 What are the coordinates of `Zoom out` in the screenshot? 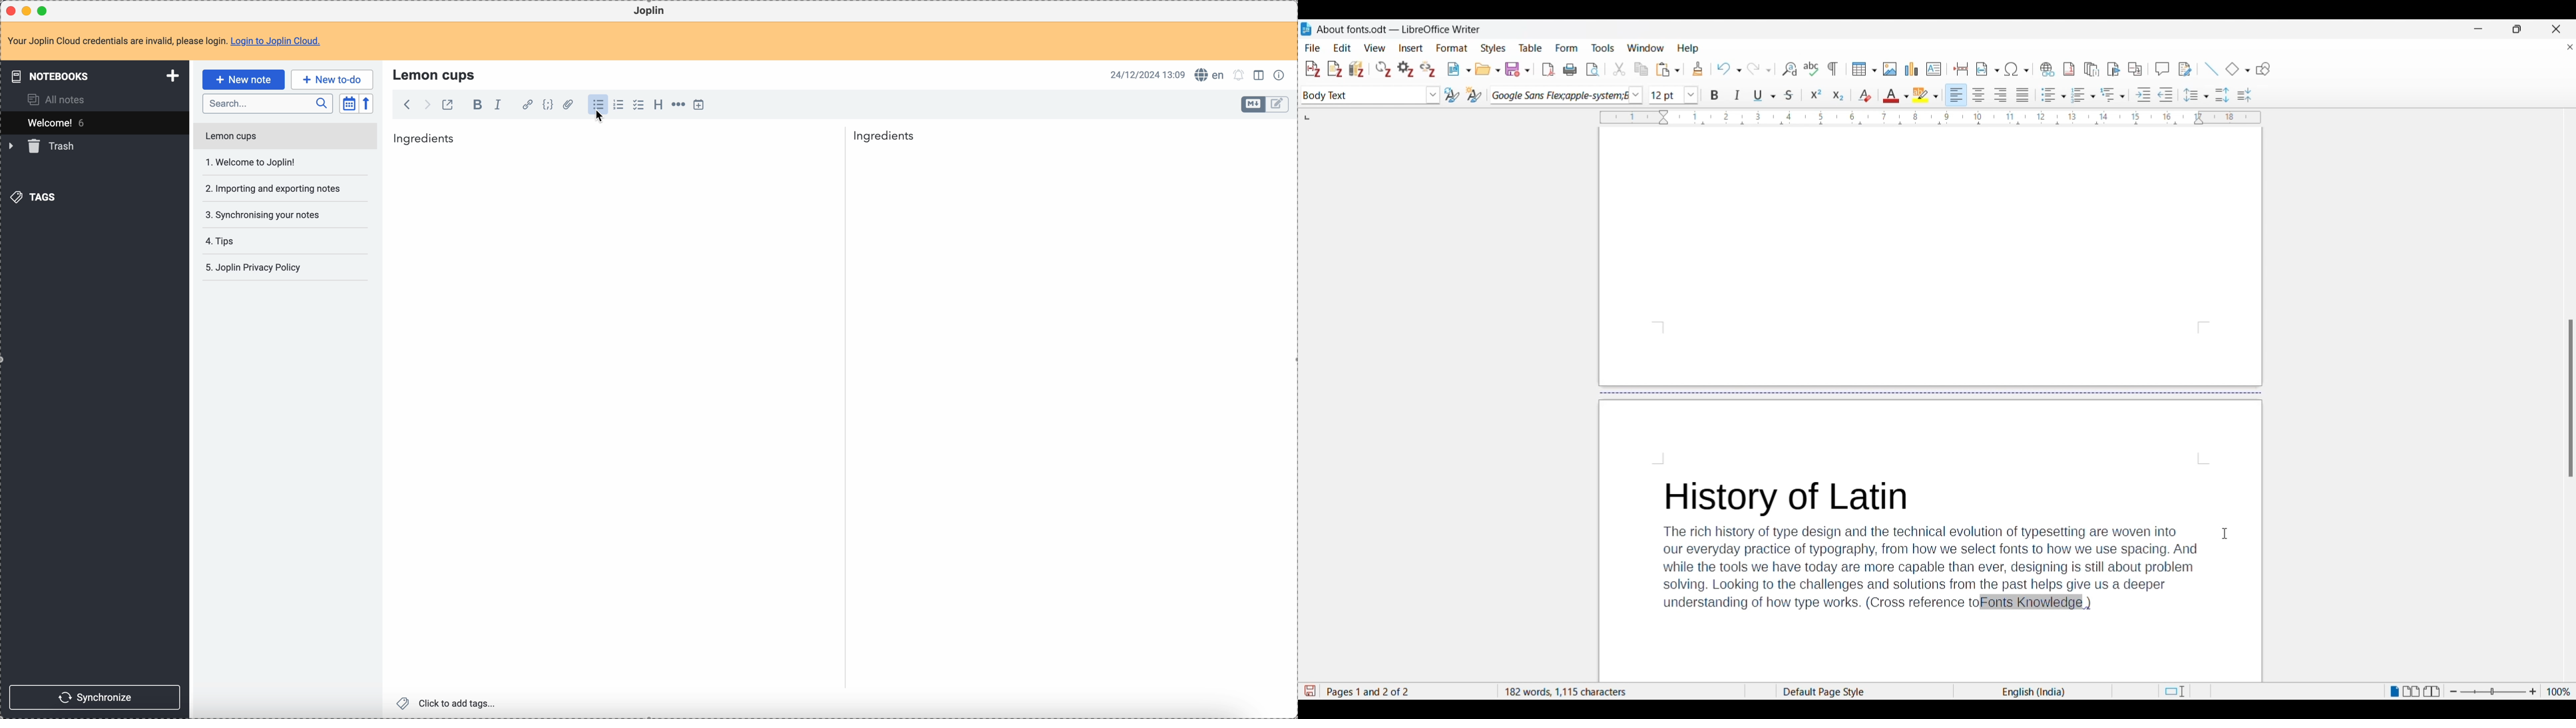 It's located at (2454, 692).